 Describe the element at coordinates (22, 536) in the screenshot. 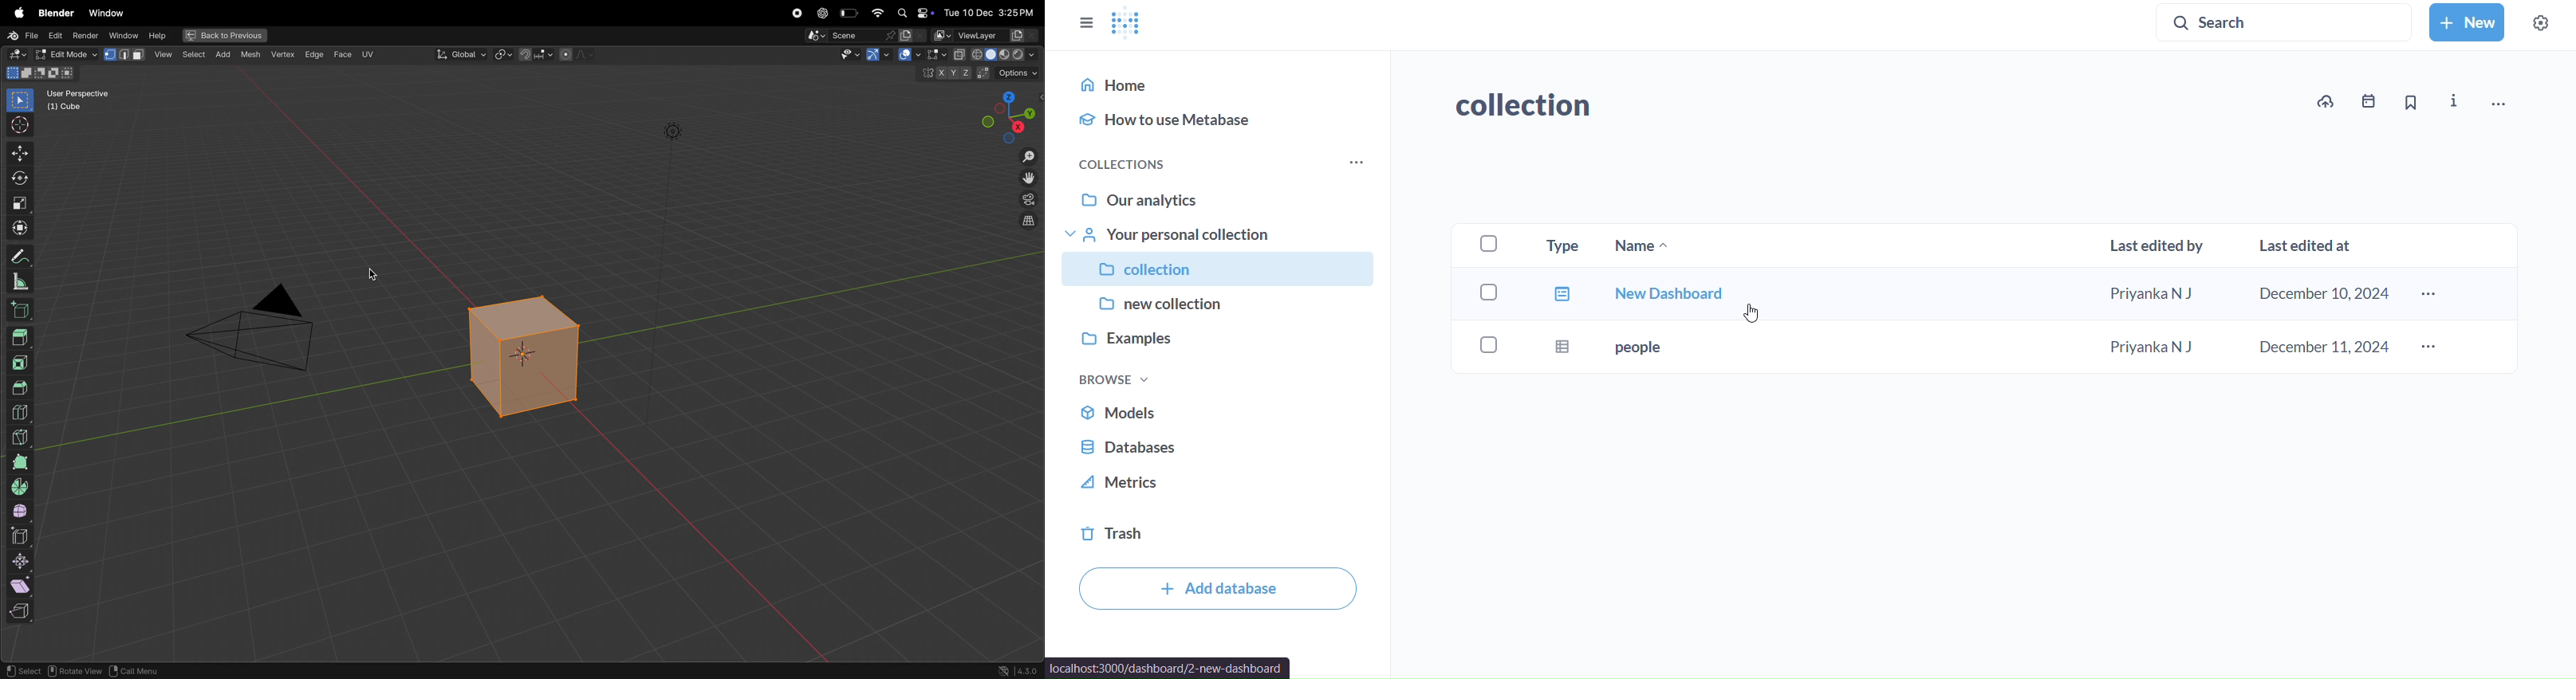

I see `edge slide` at that location.